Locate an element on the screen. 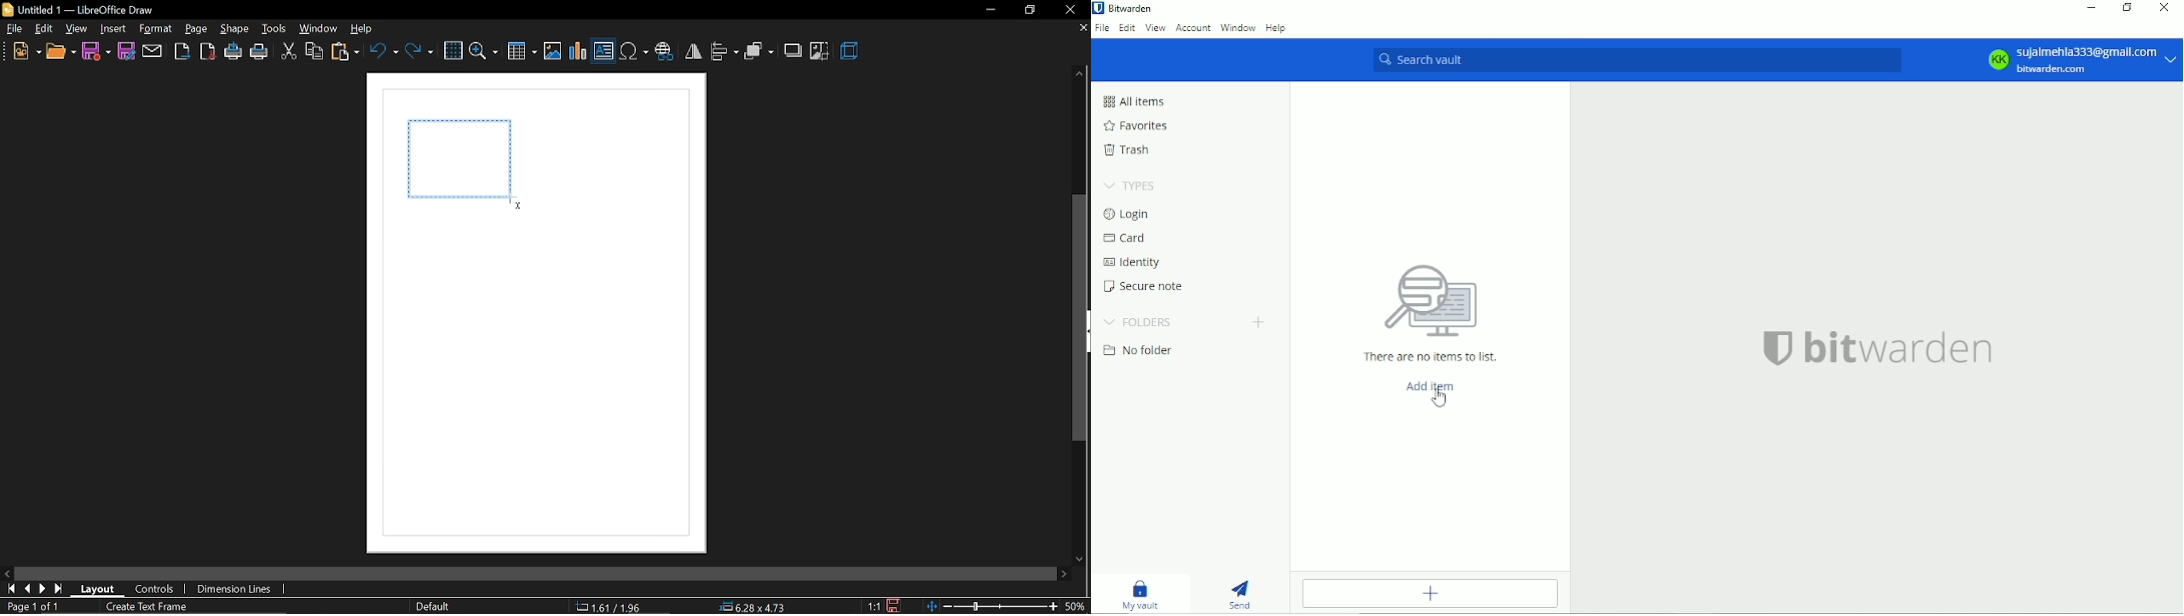 The height and width of the screenshot is (616, 2184). go to first page is located at coordinates (12, 589).